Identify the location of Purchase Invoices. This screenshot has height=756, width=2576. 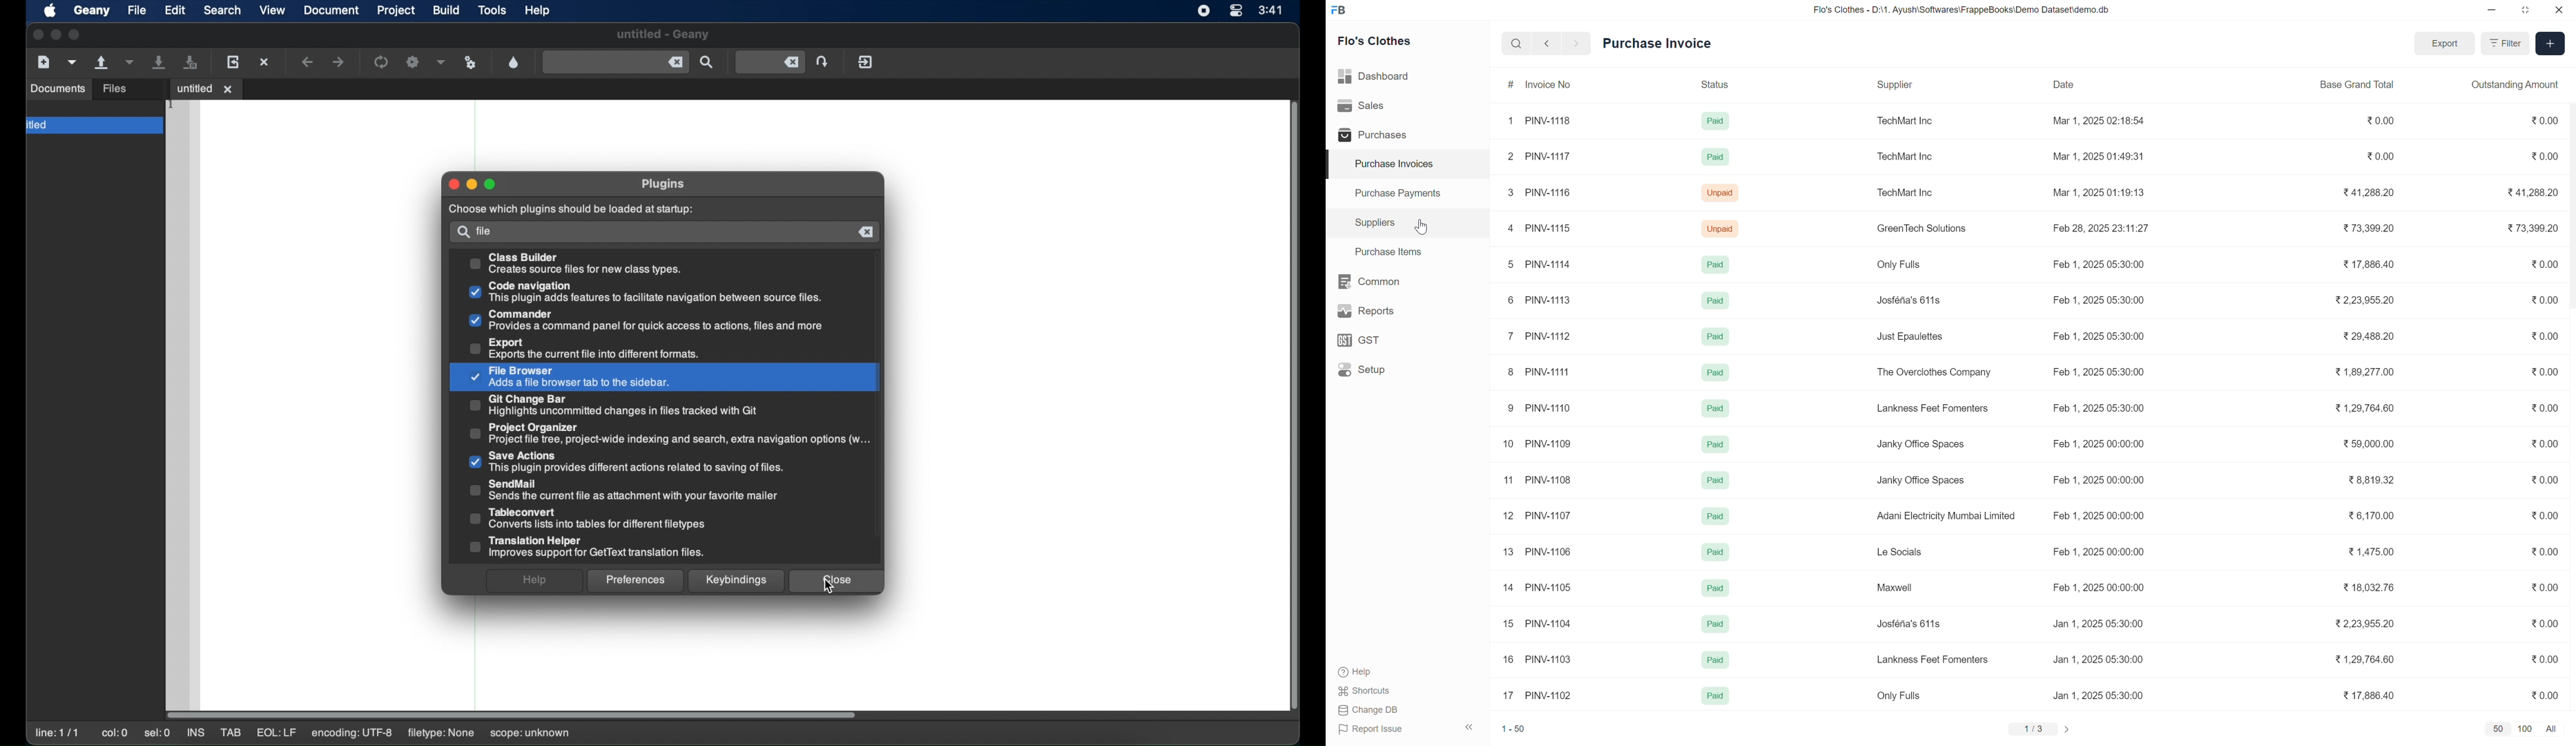
(1391, 160).